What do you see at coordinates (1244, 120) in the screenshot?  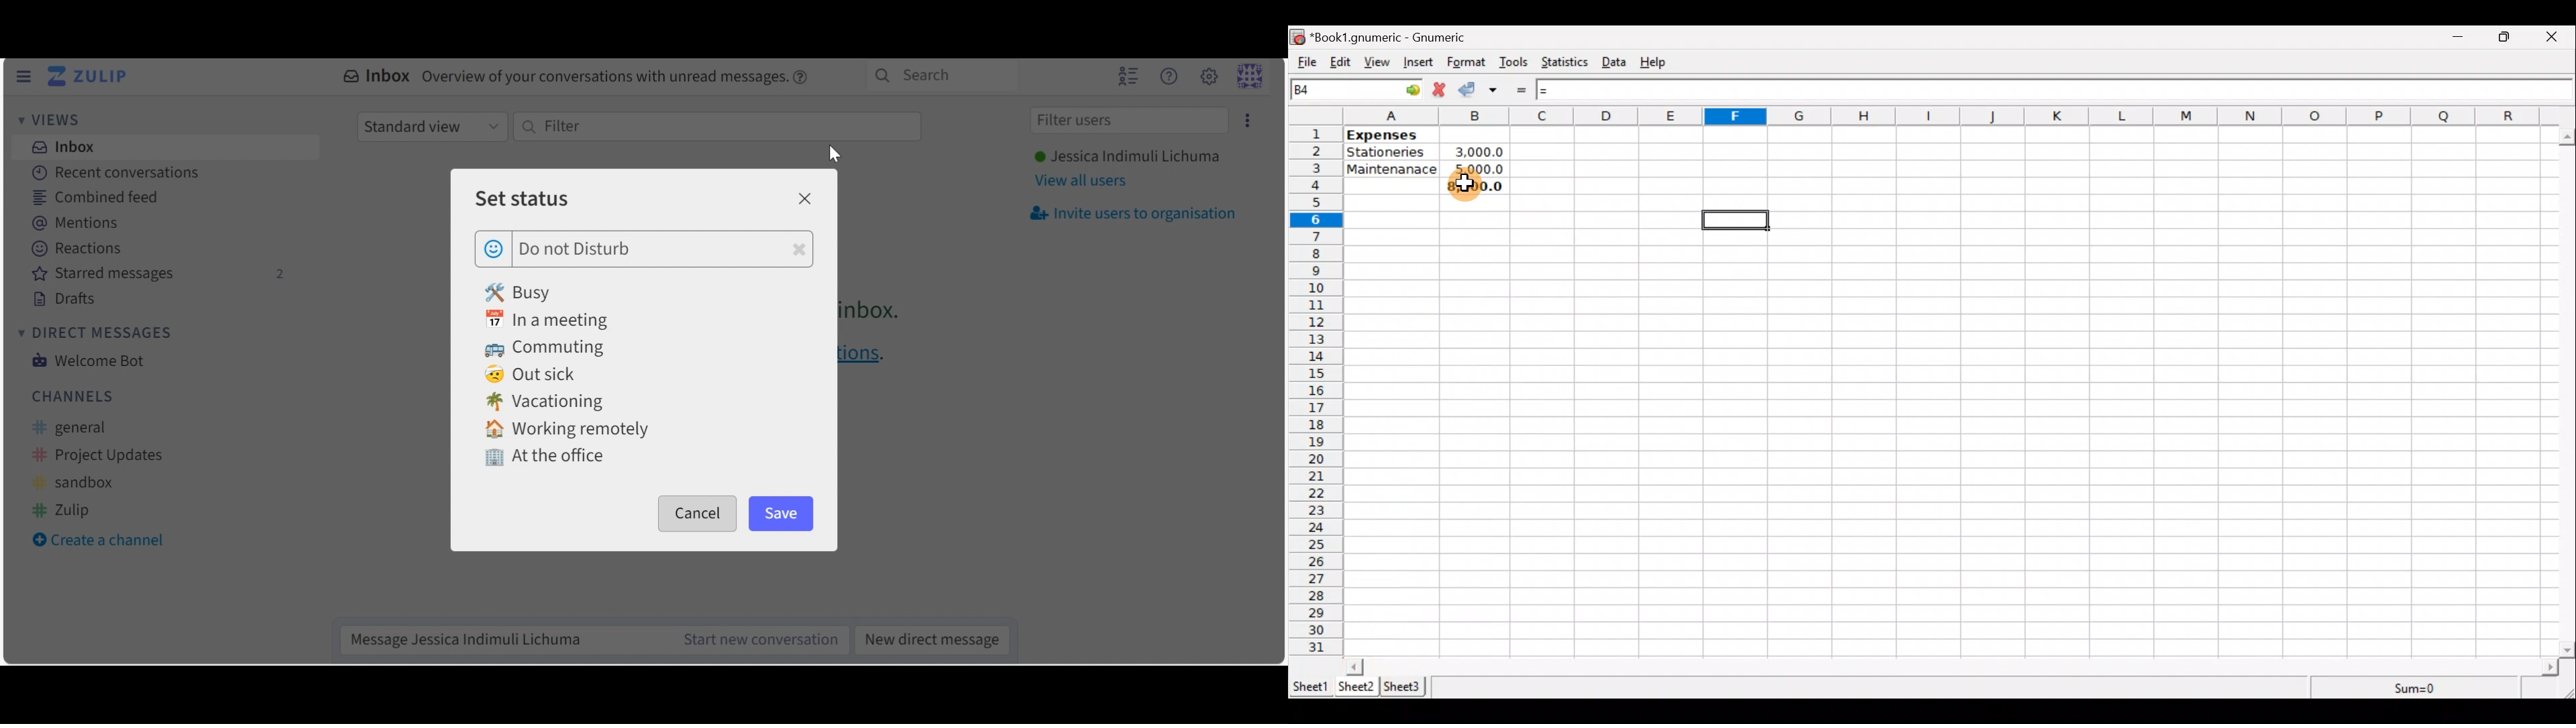 I see `Invite users to organisation` at bounding box center [1244, 120].